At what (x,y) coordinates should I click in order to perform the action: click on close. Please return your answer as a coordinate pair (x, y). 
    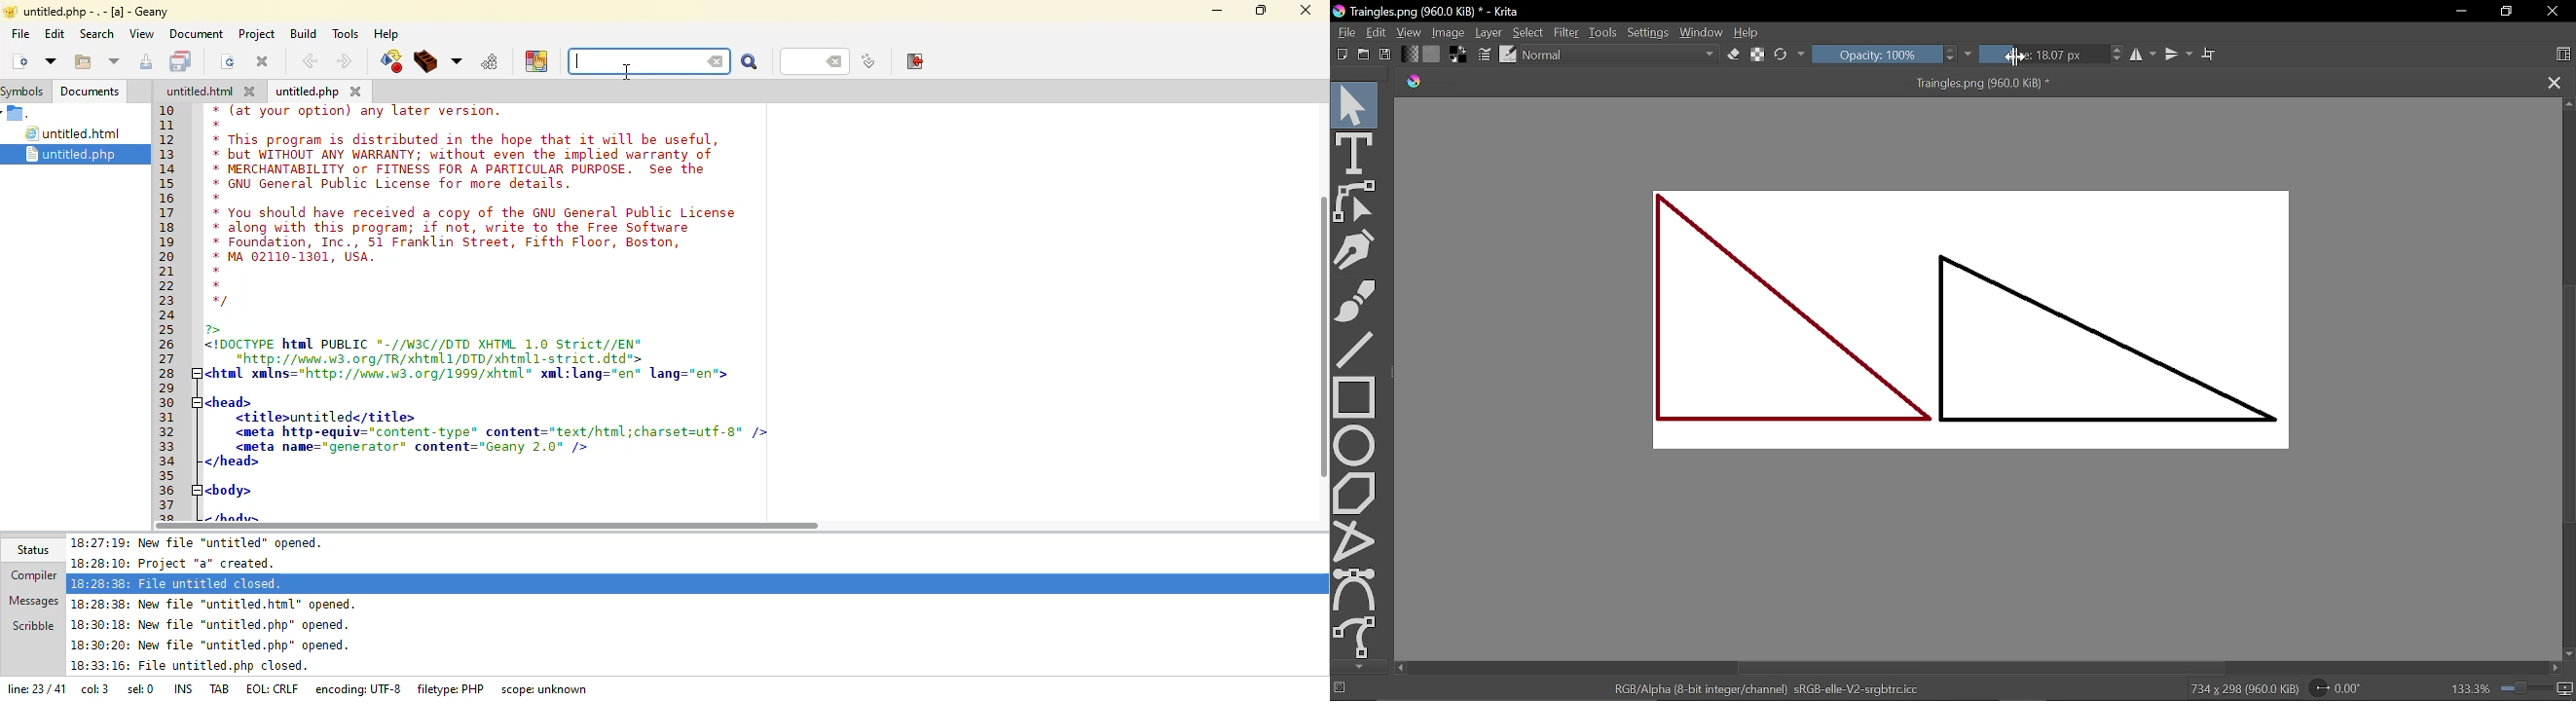
    Looking at the image, I should click on (253, 92).